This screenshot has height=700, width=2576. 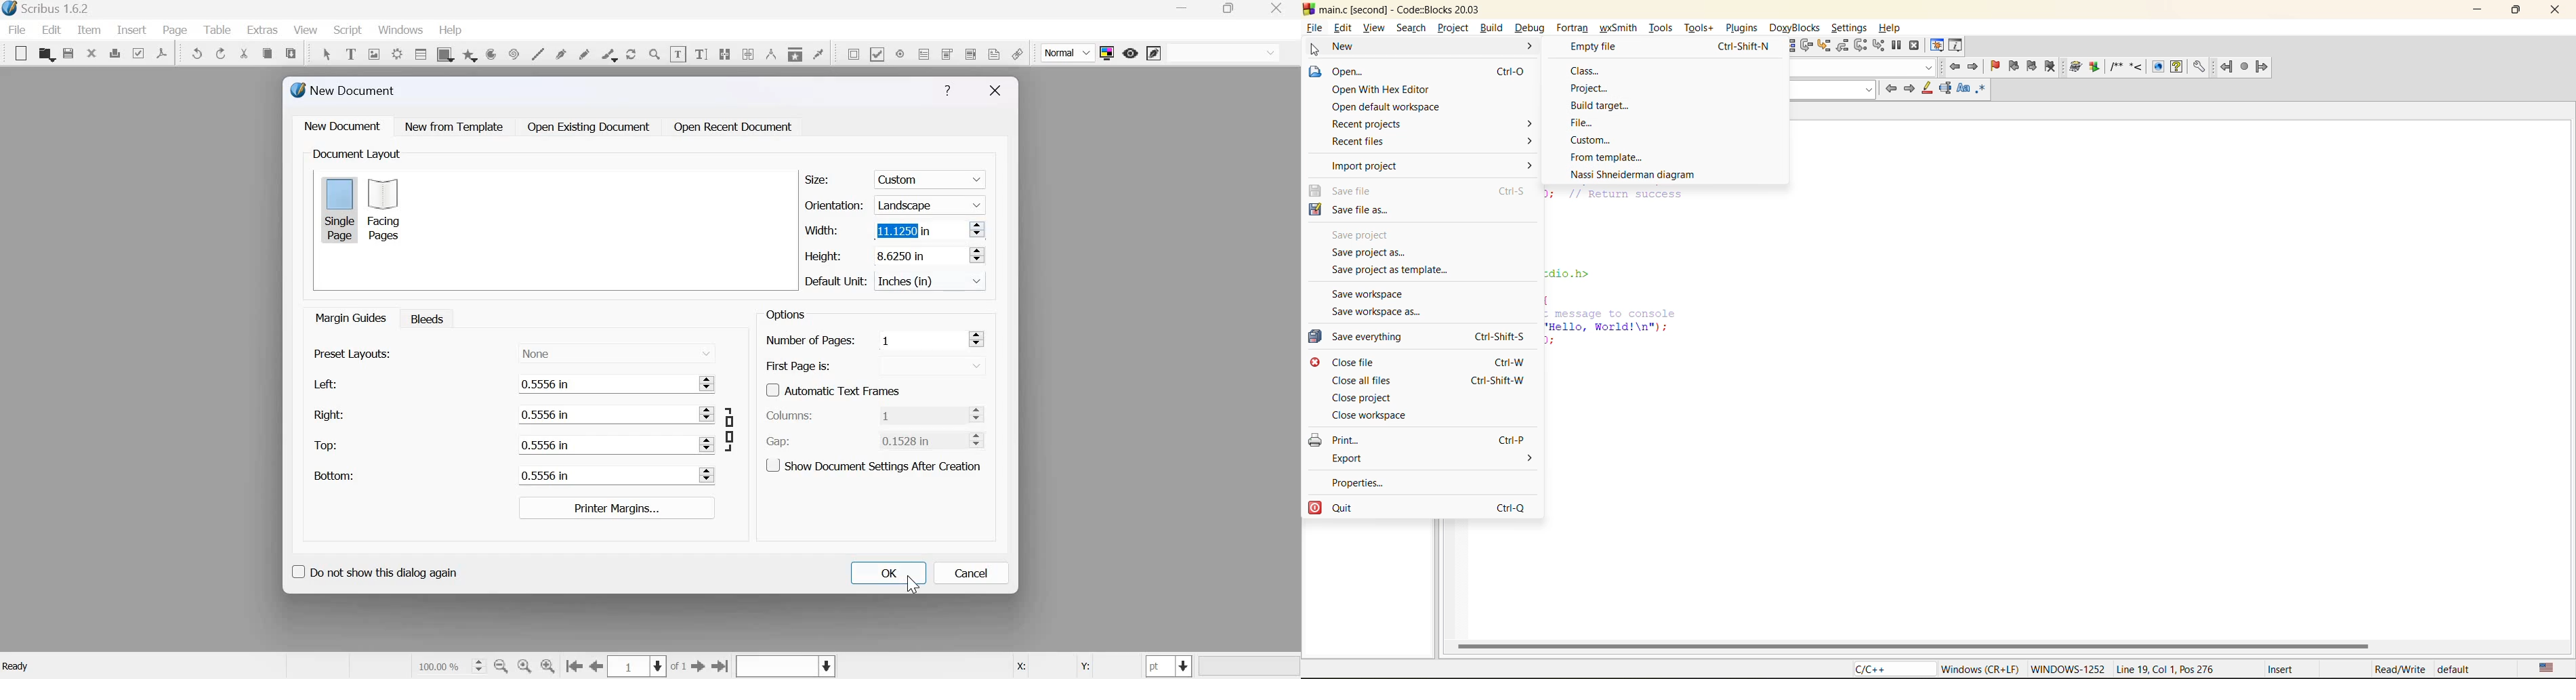 What do you see at coordinates (1381, 312) in the screenshot?
I see `save workspace as` at bounding box center [1381, 312].